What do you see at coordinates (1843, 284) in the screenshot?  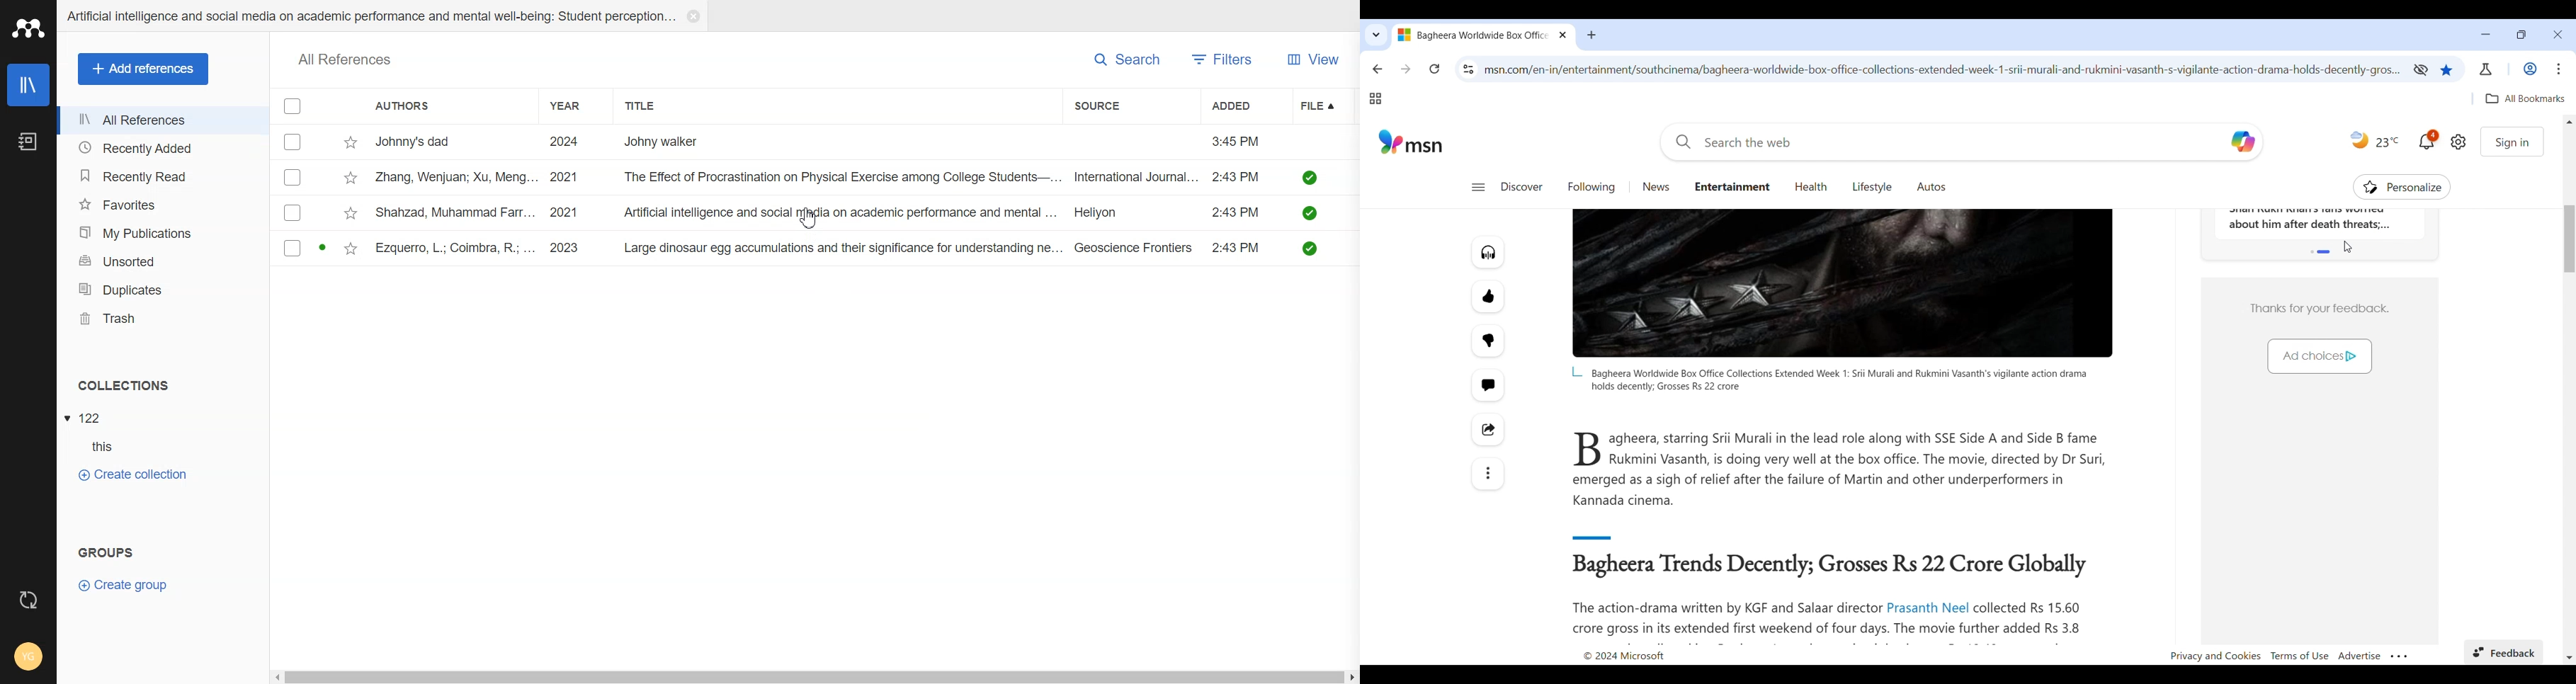 I see `Article banner` at bounding box center [1843, 284].